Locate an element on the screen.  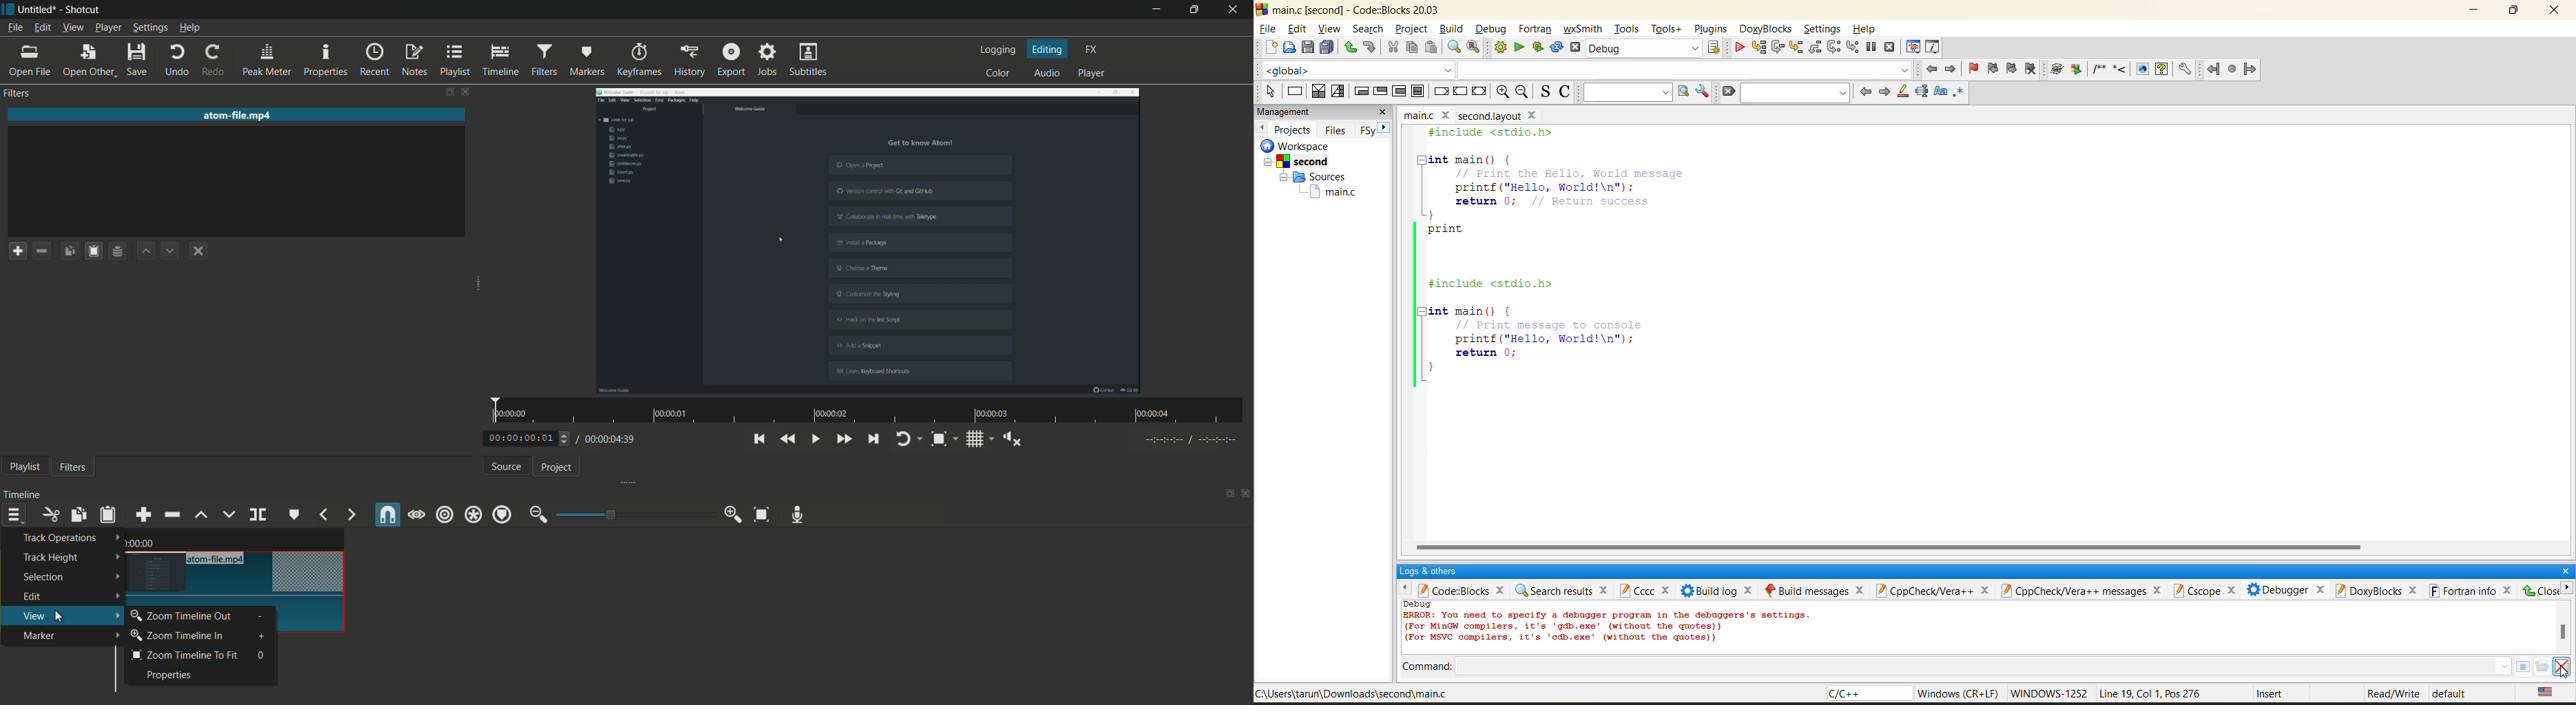
debugging windows is located at coordinates (1914, 48).